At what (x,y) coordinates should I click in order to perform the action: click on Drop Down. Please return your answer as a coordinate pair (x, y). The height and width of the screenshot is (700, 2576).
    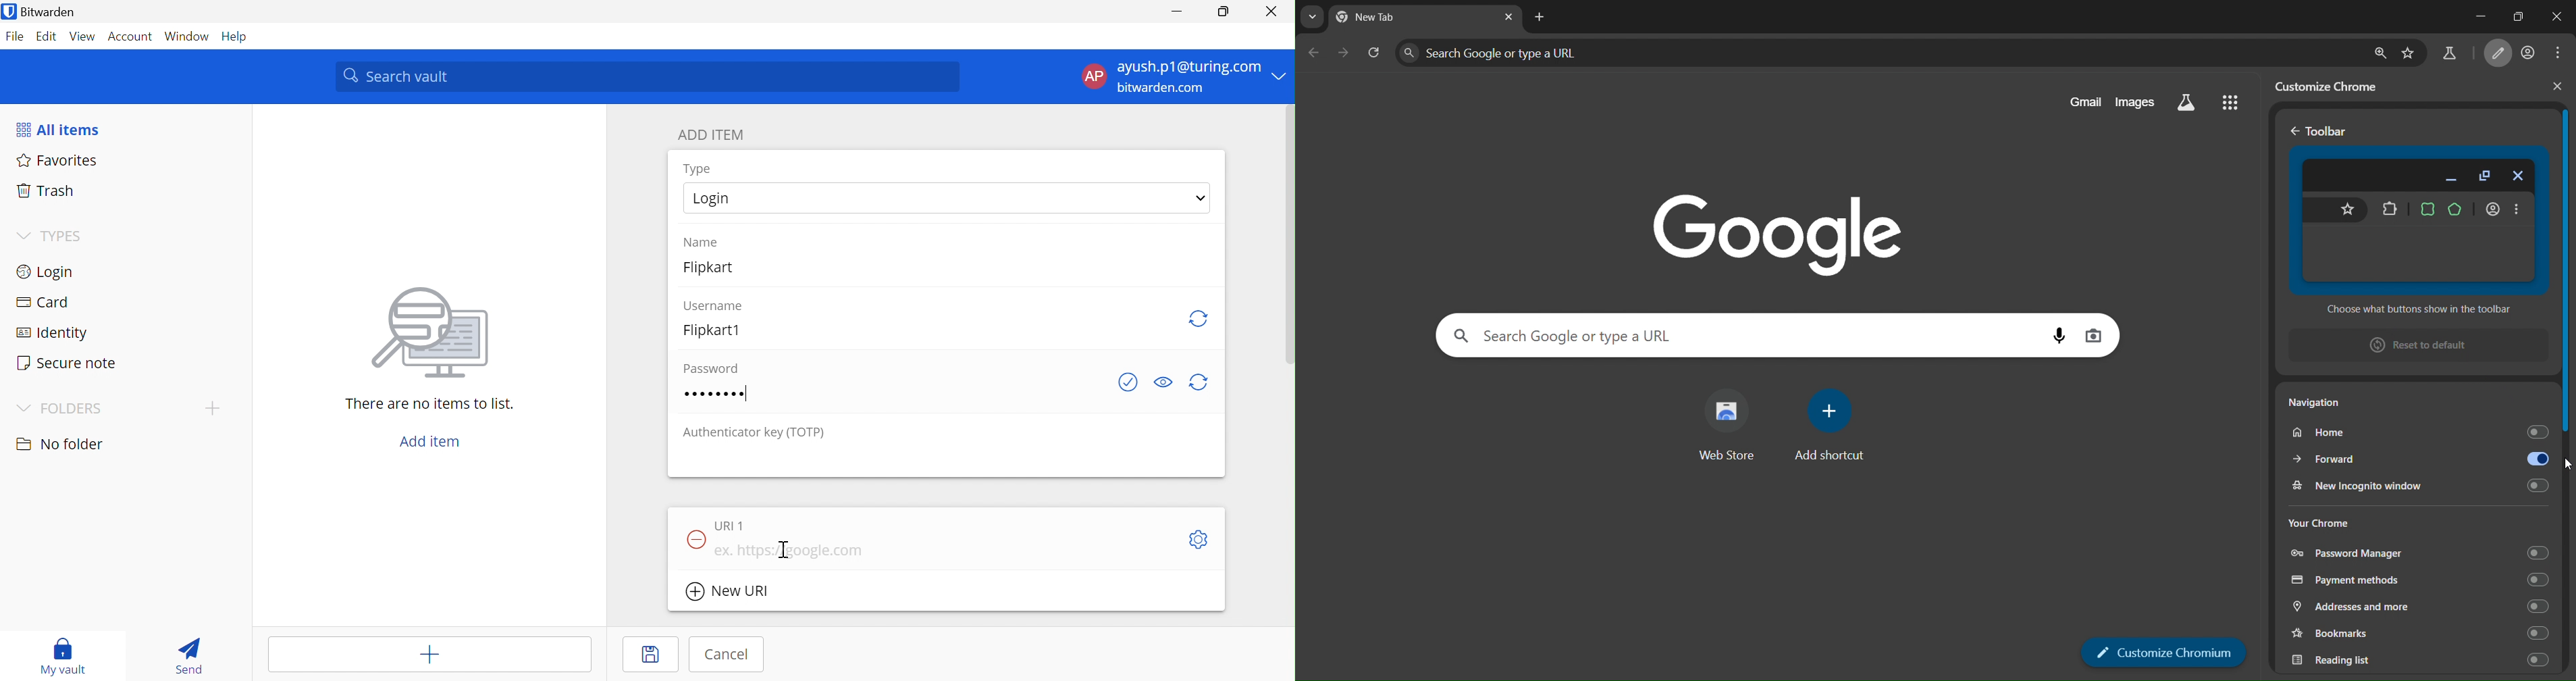
    Looking at the image, I should click on (22, 234).